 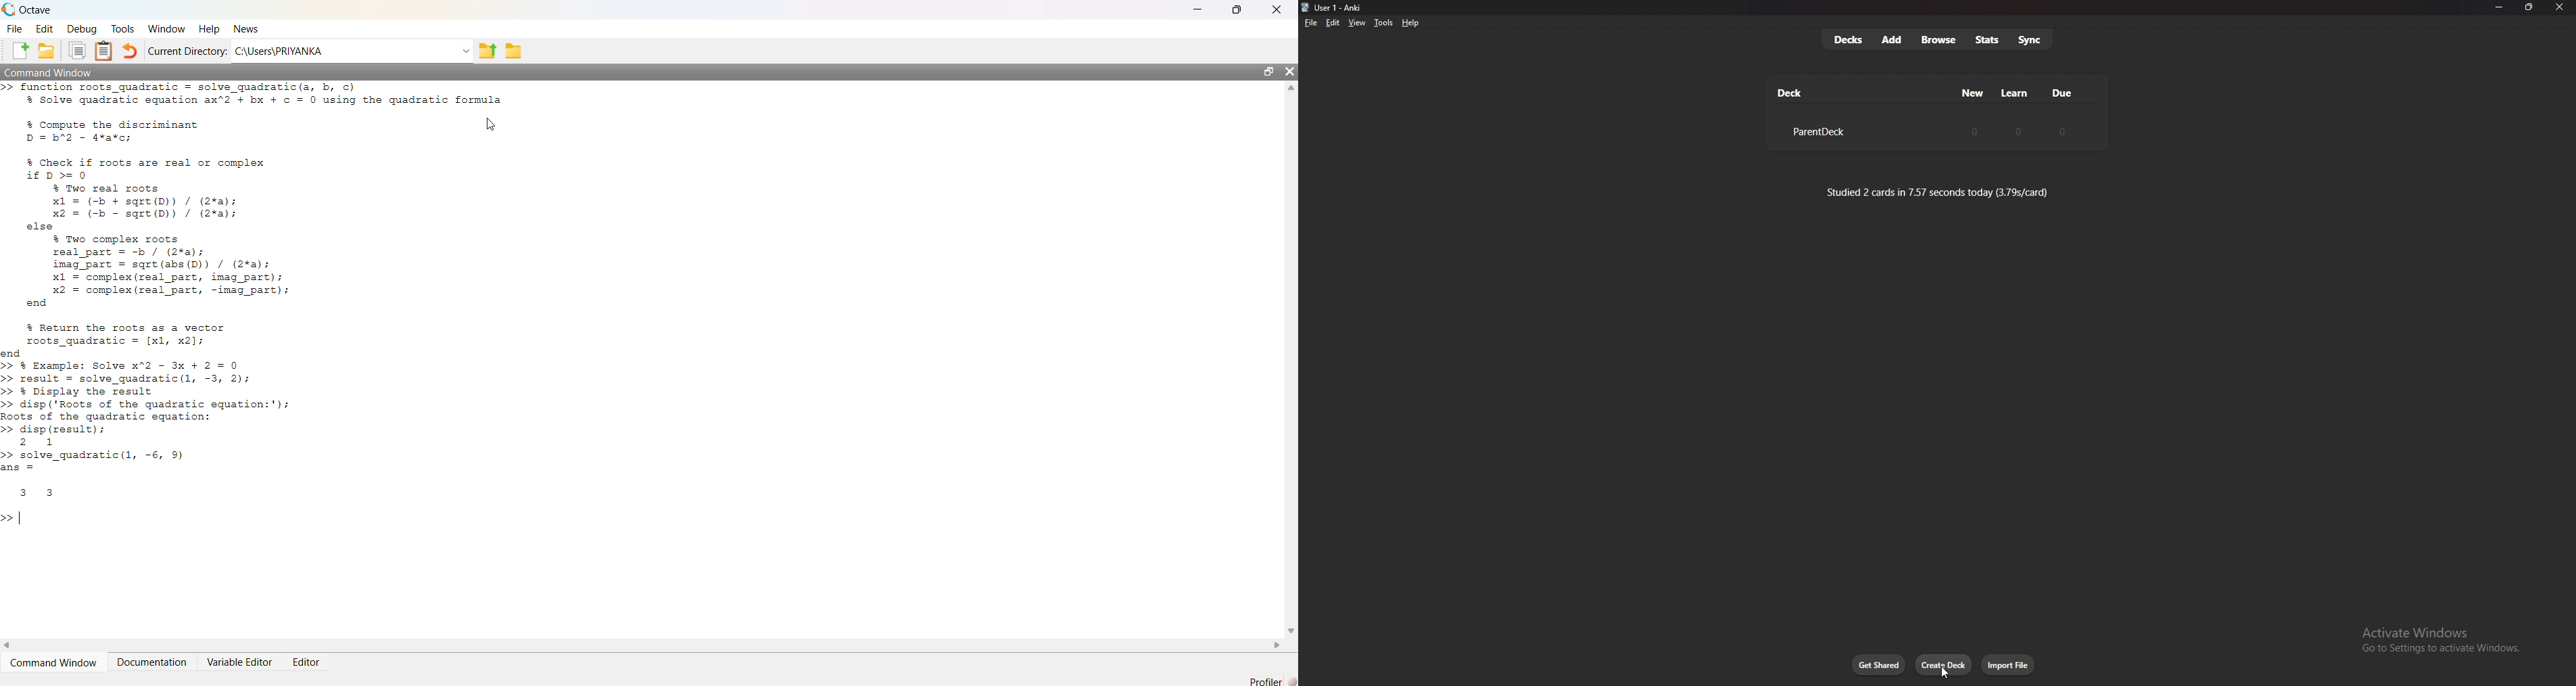 I want to click on sync, so click(x=2031, y=39).